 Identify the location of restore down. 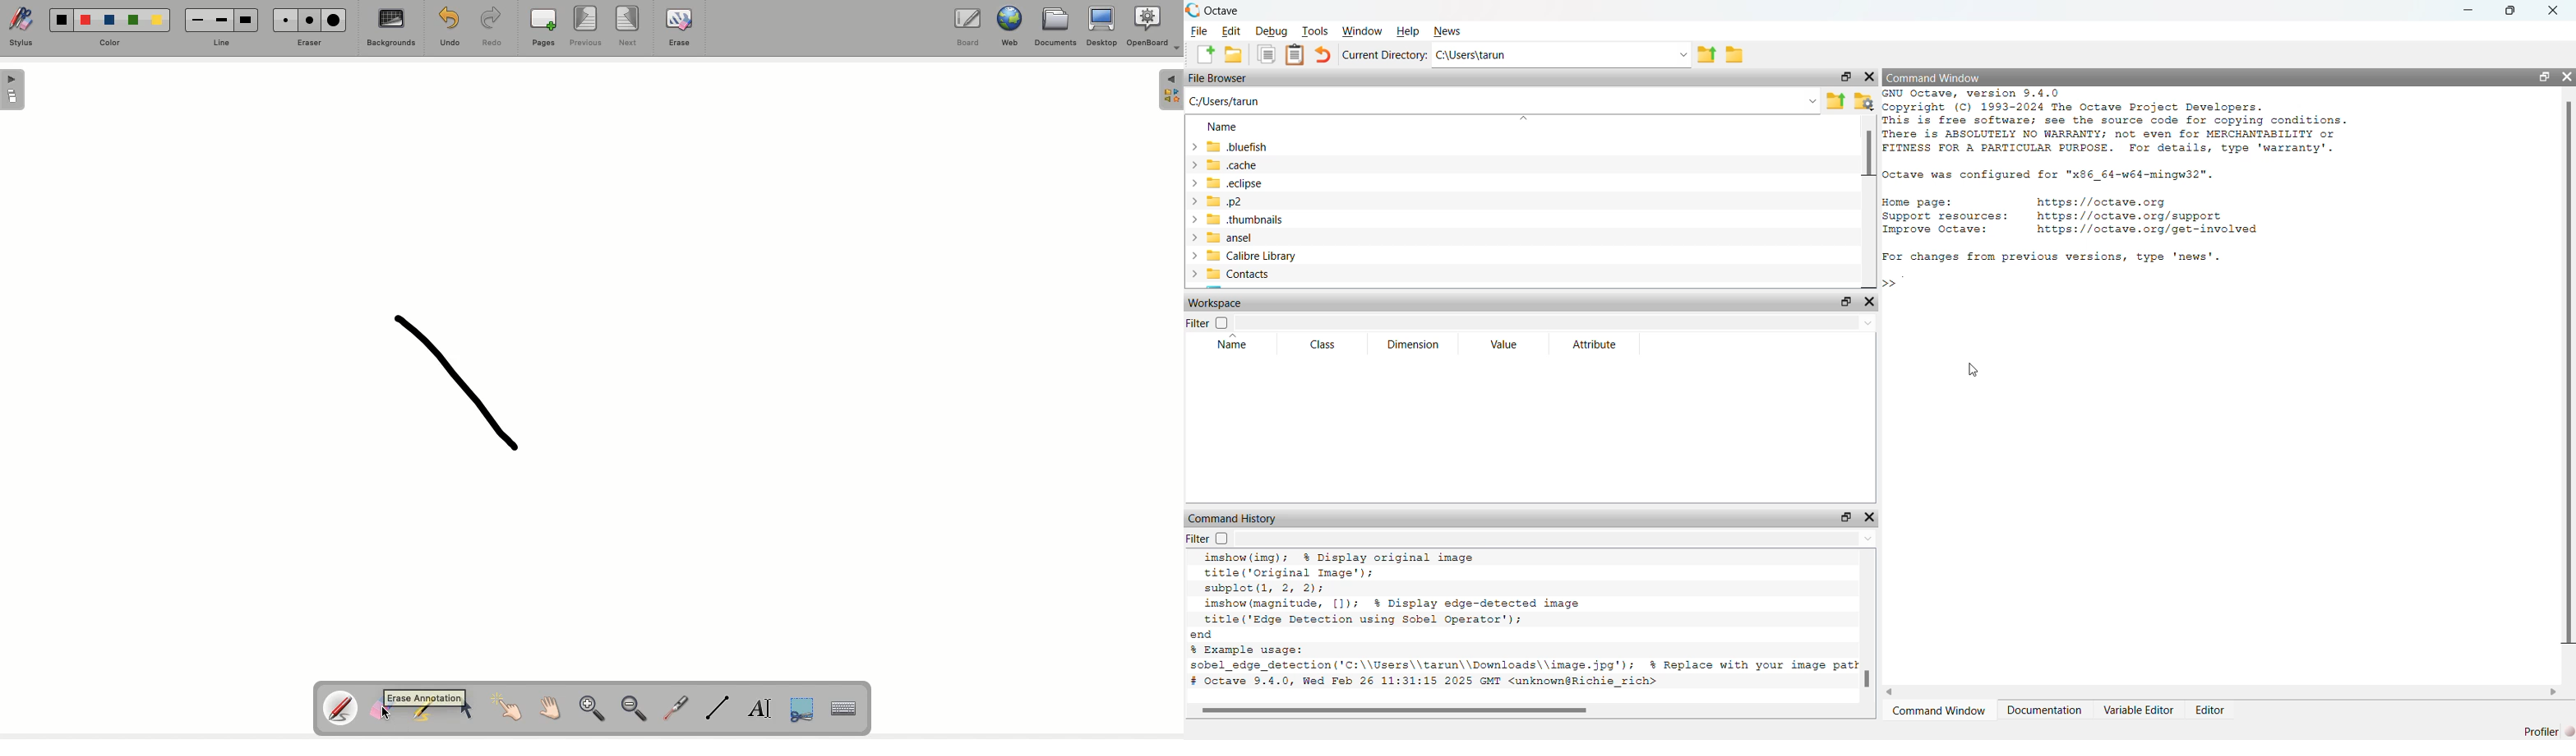
(2541, 79).